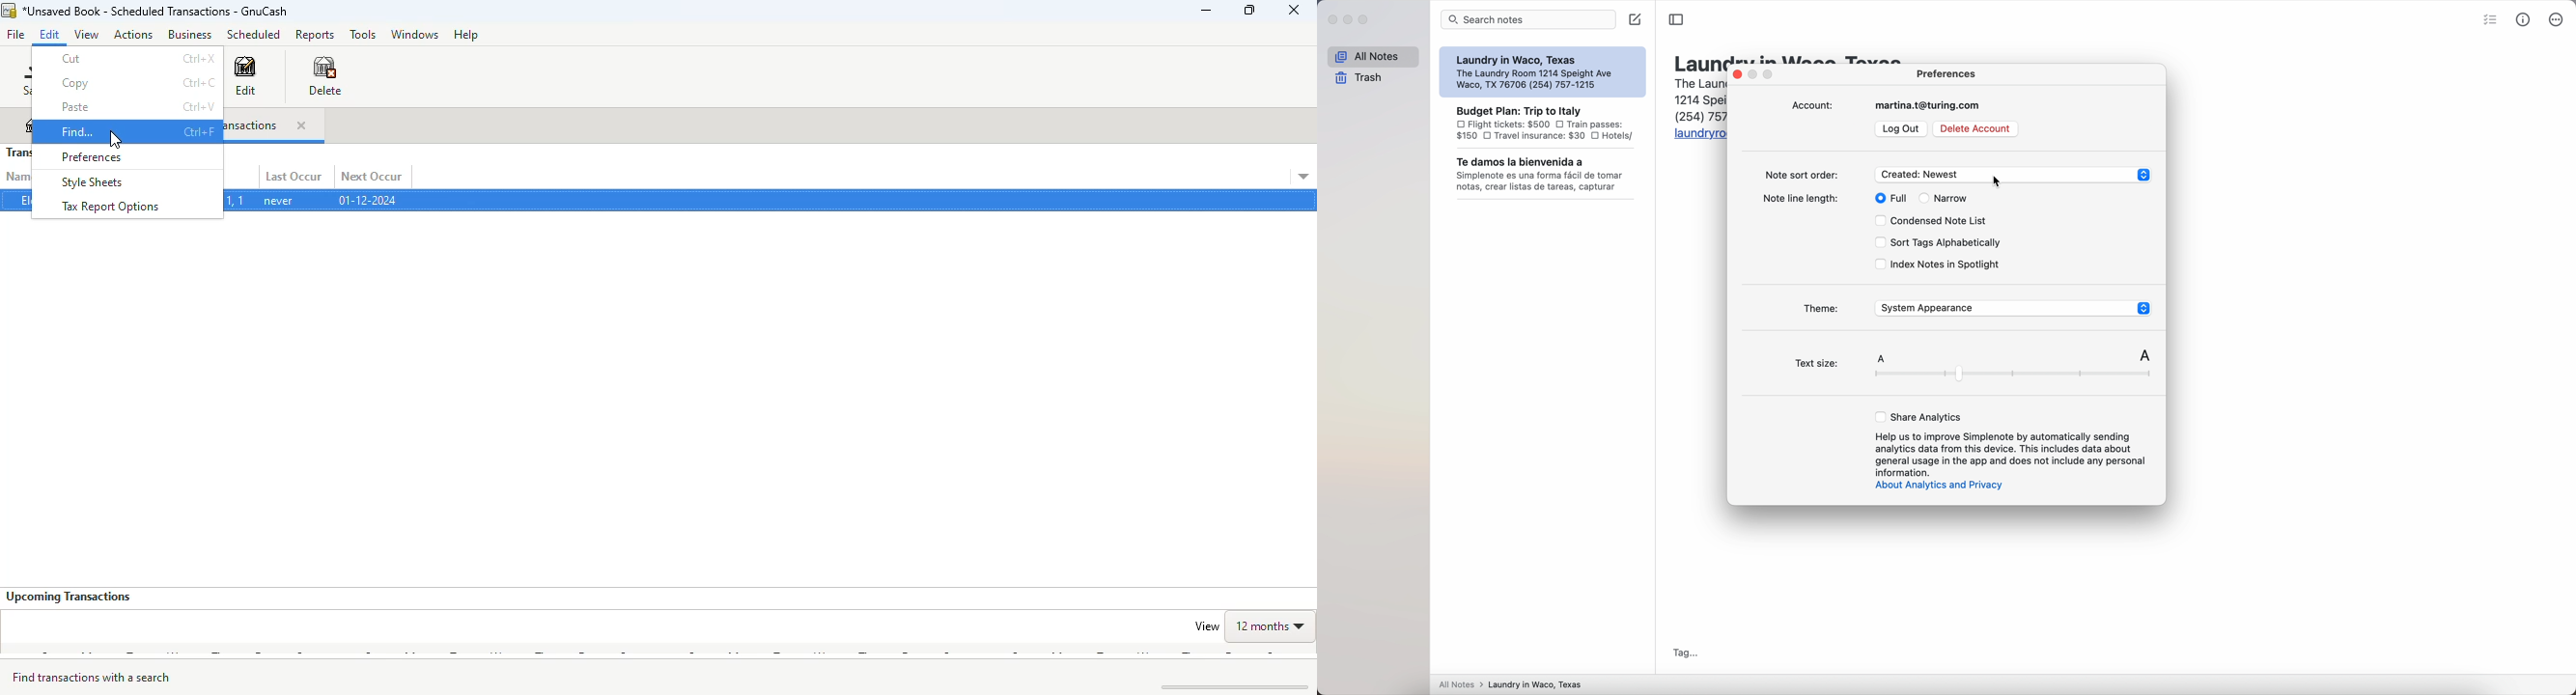  I want to click on sort tags alphabetically, so click(1937, 242).